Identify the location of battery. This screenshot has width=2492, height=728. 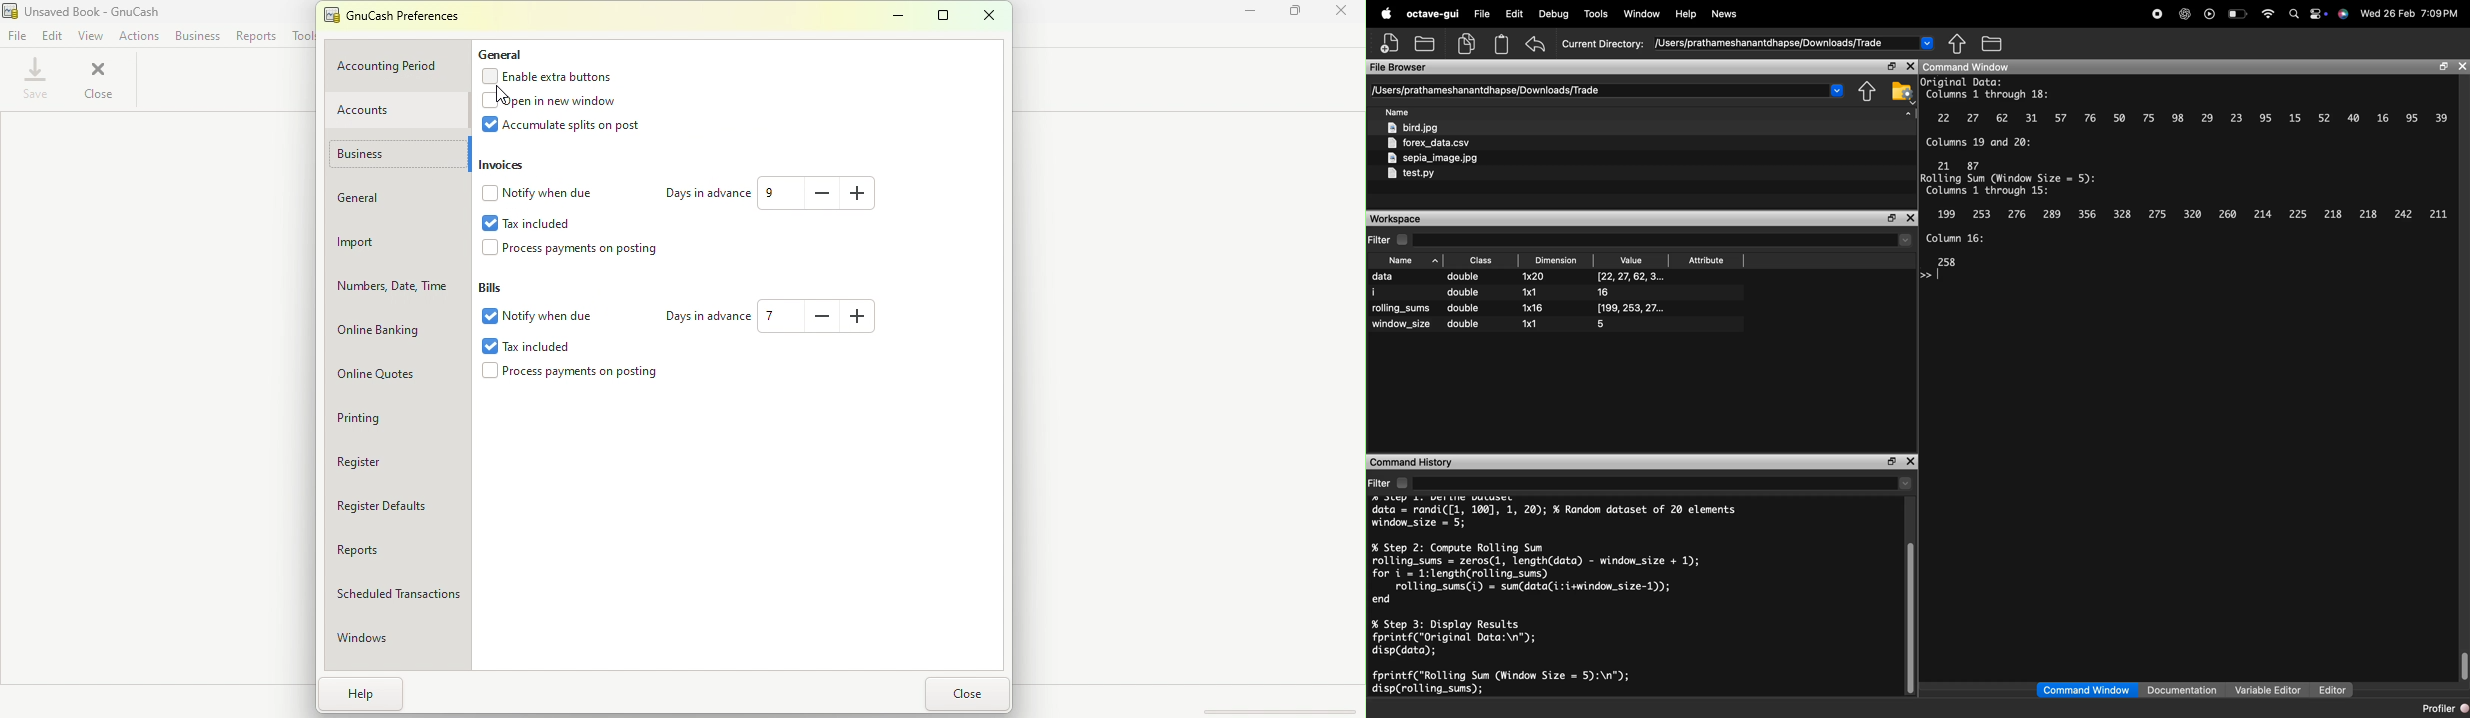
(2239, 15).